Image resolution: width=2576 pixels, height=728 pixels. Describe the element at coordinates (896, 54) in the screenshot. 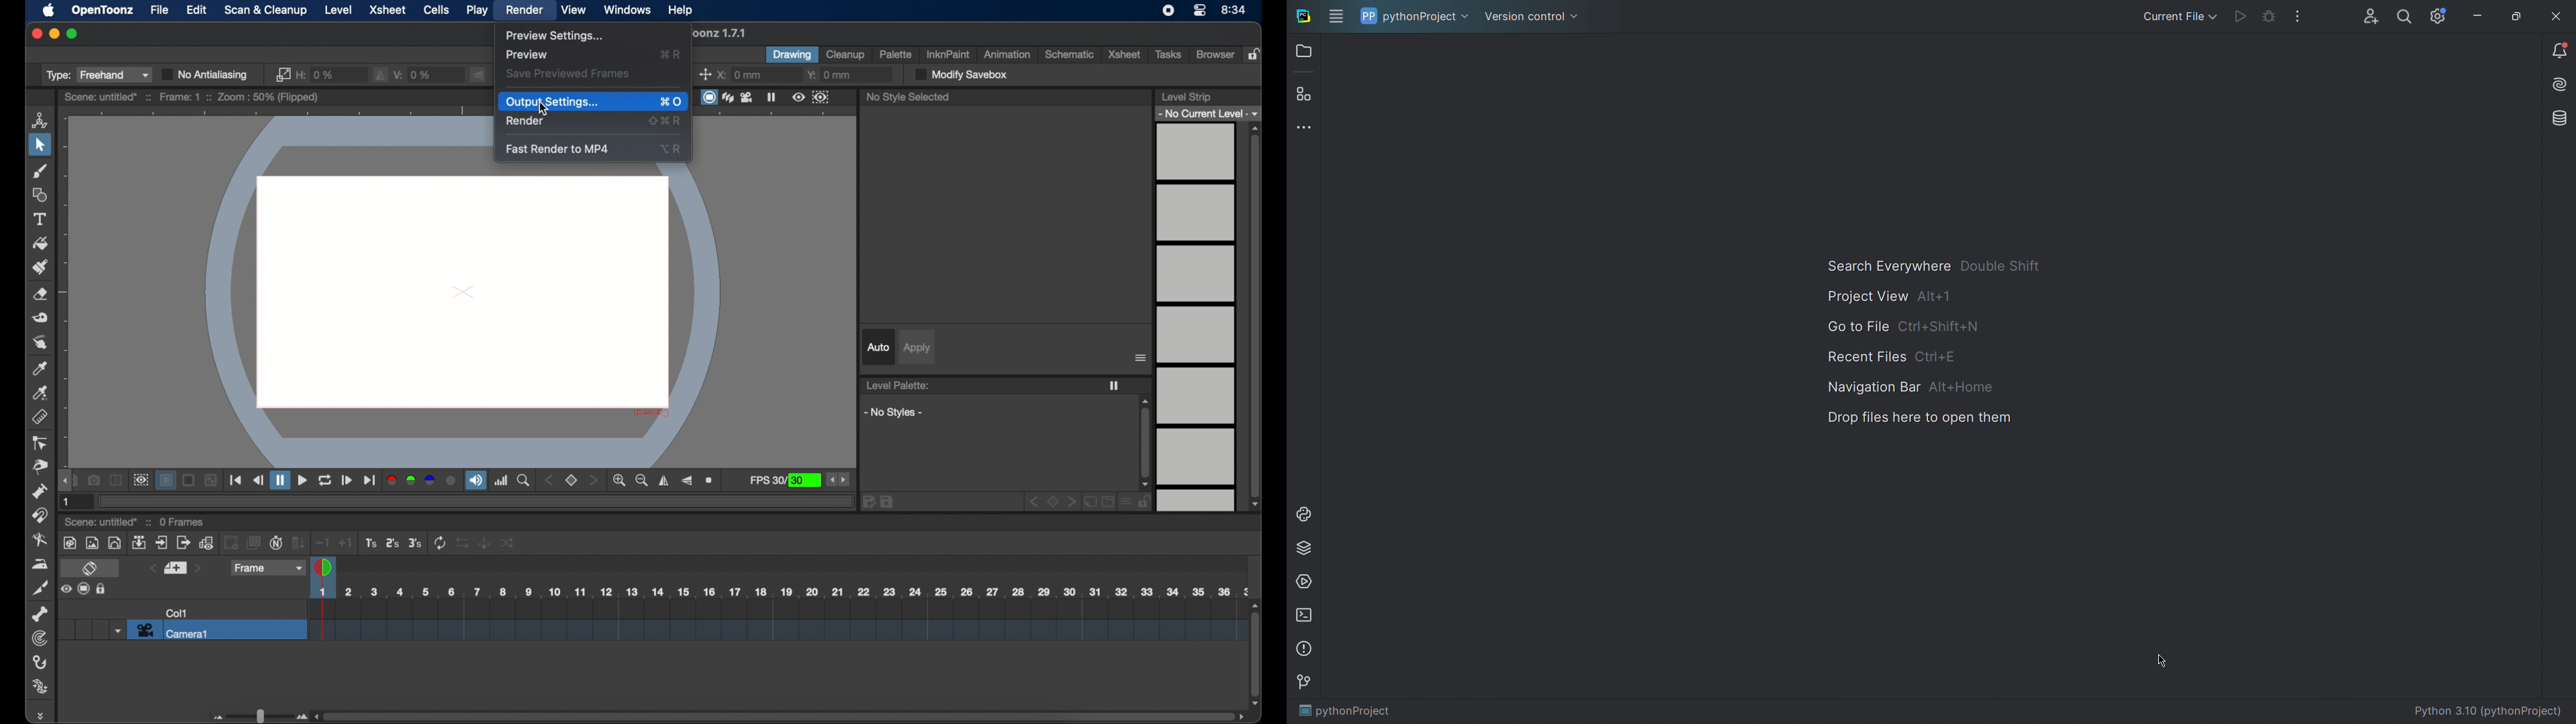

I see `palette` at that location.